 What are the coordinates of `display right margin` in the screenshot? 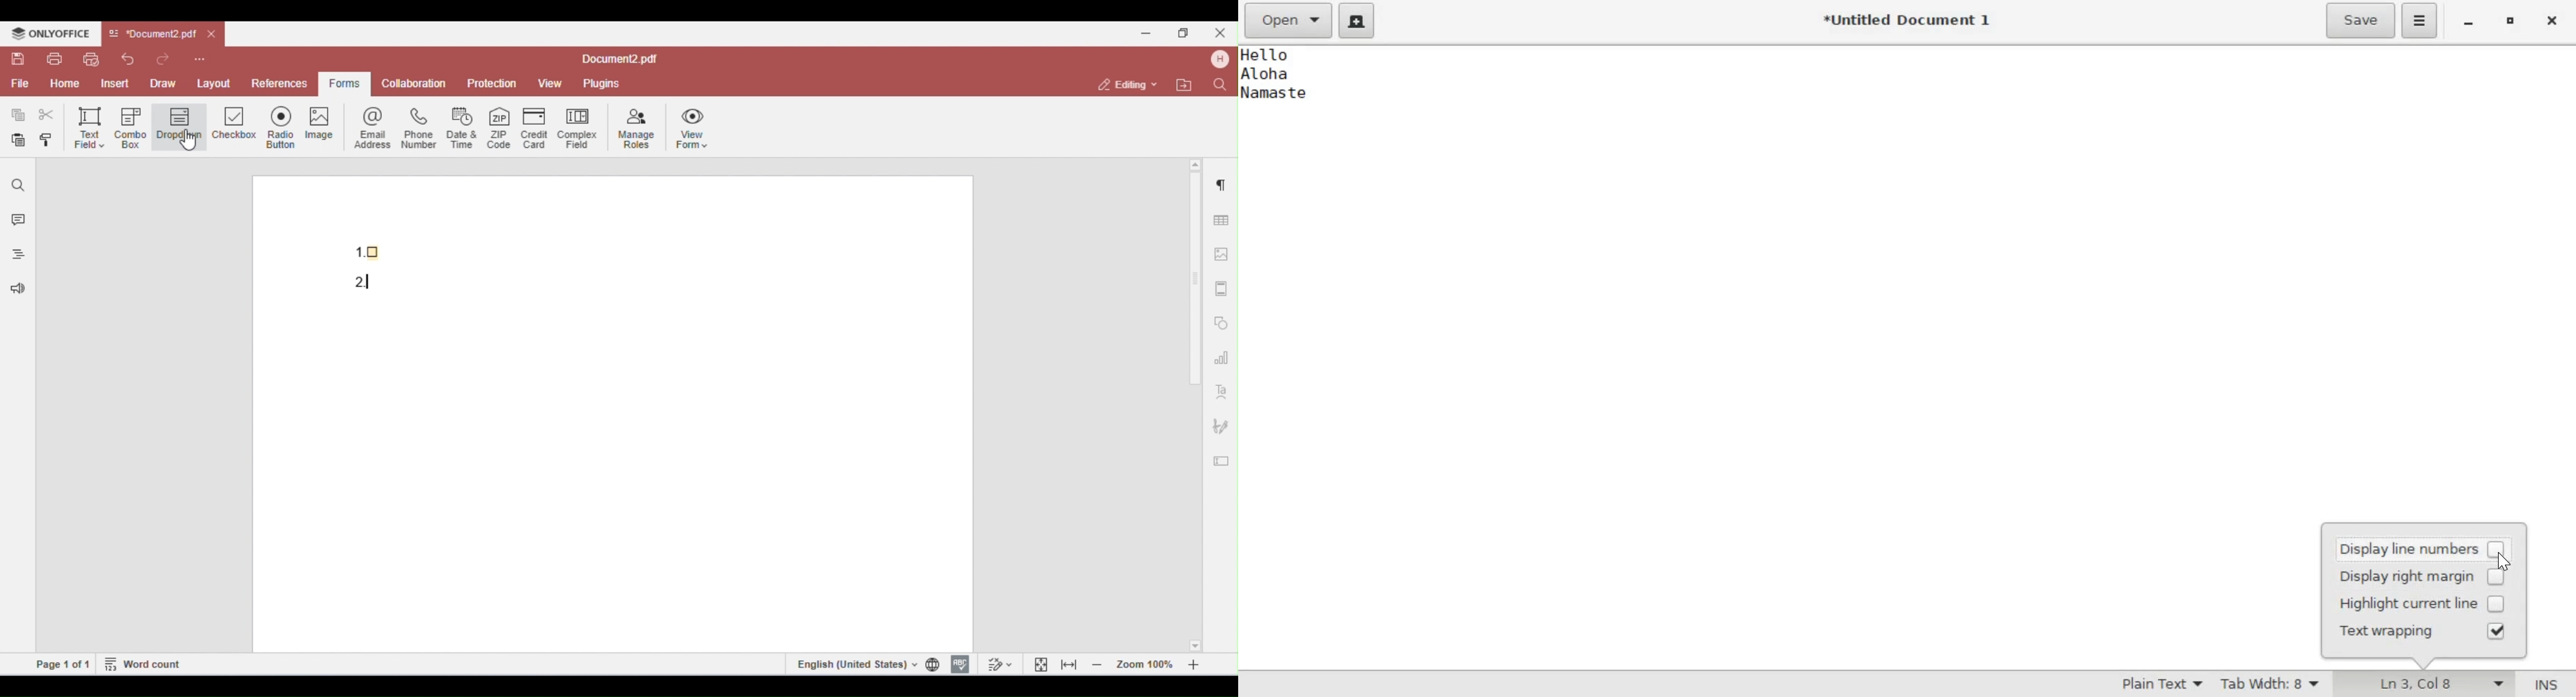 It's located at (2403, 577).